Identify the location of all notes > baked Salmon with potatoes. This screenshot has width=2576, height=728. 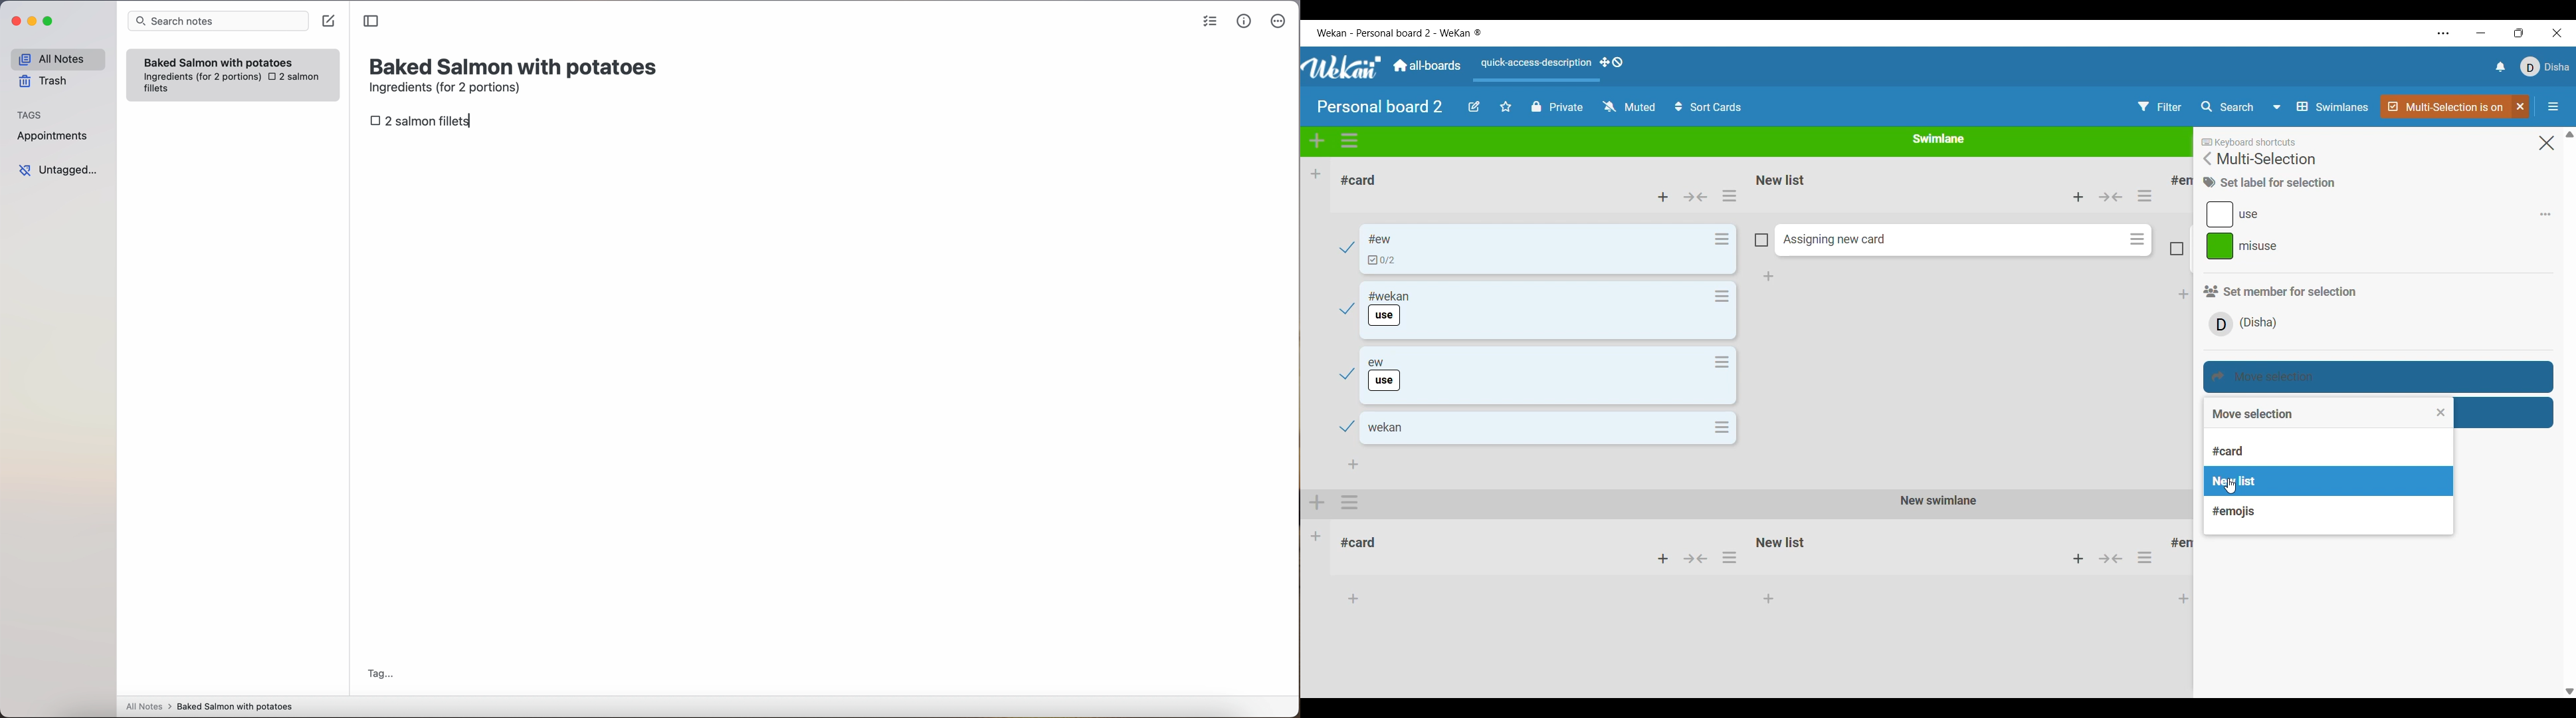
(210, 706).